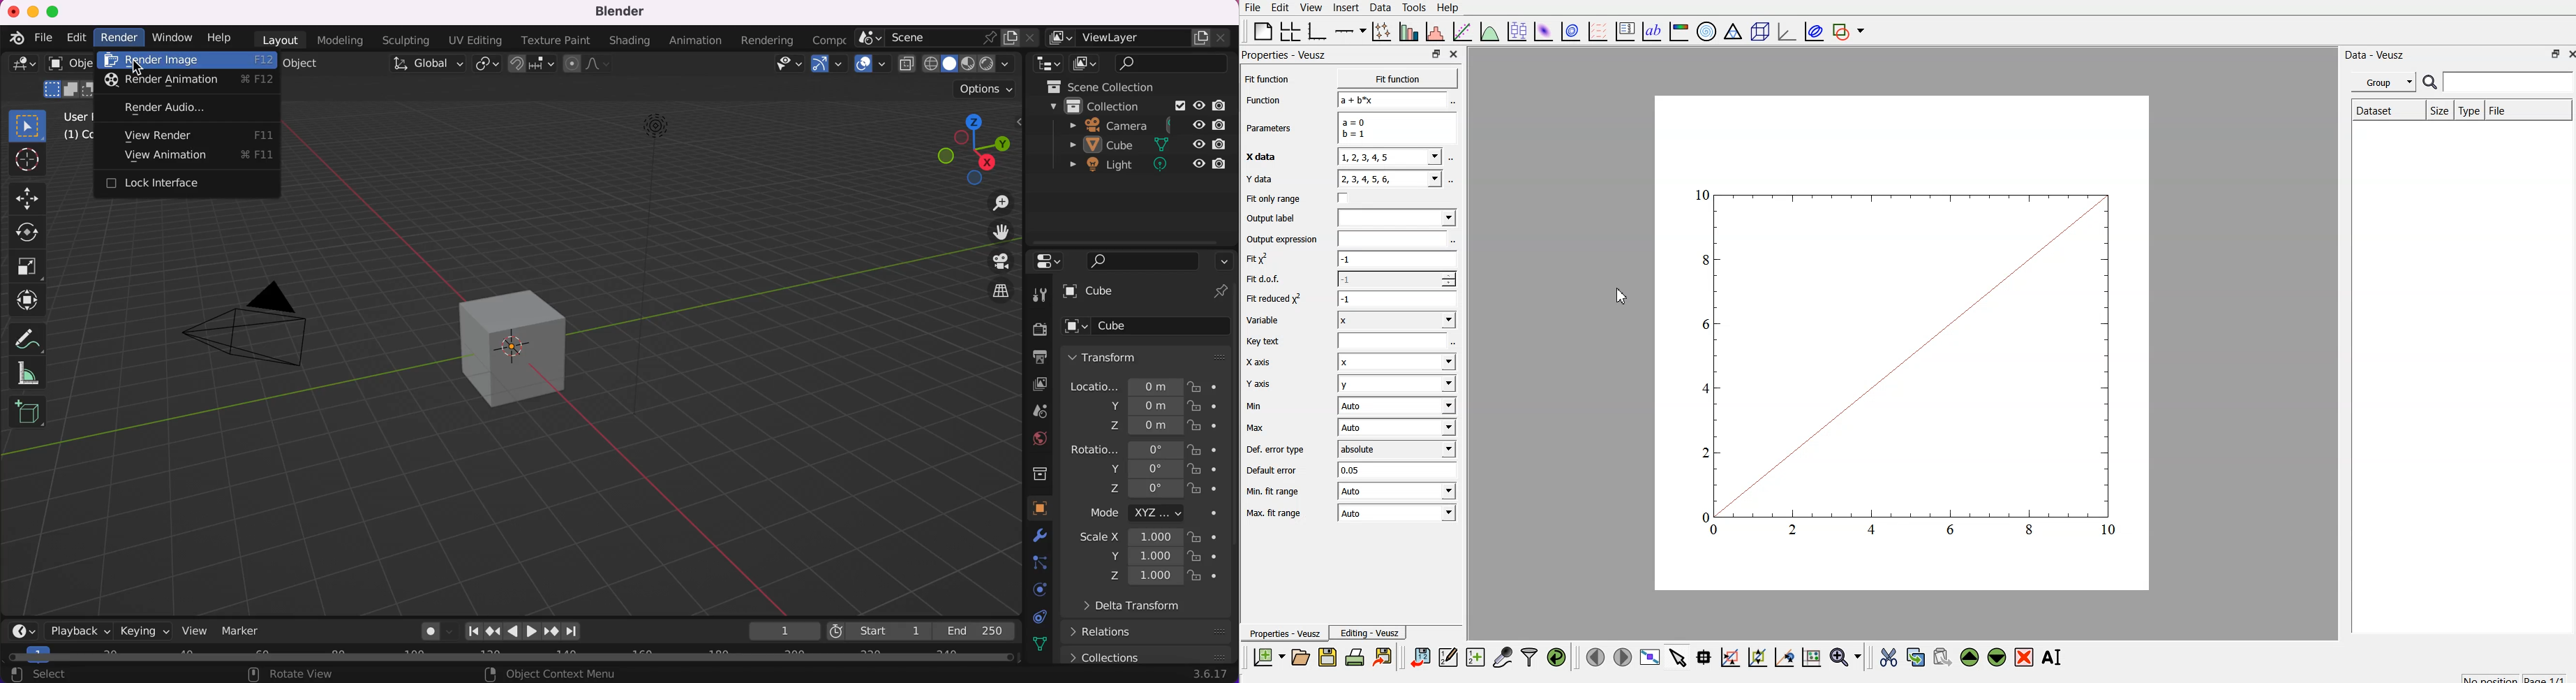 The width and height of the screenshot is (2576, 700). I want to click on annotate, so click(36, 334).